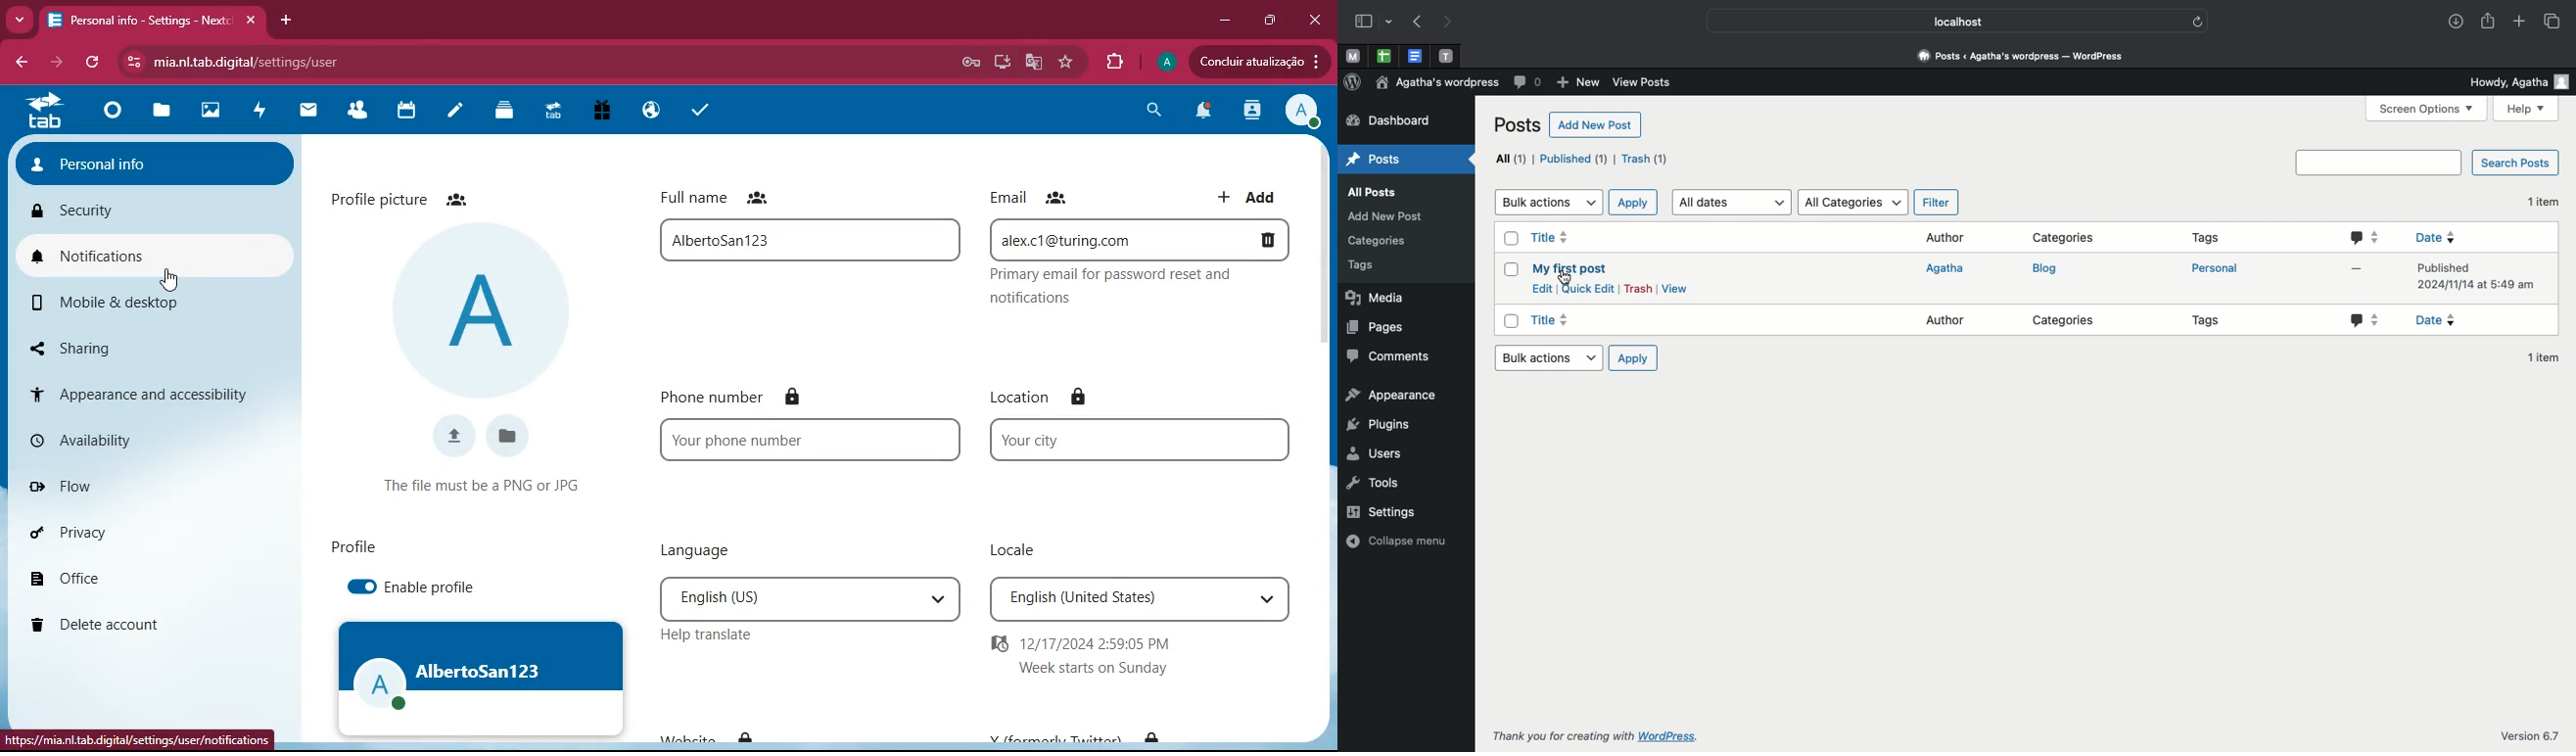 Image resolution: width=2576 pixels, height=756 pixels. What do you see at coordinates (287, 19) in the screenshot?
I see `add tab` at bounding box center [287, 19].